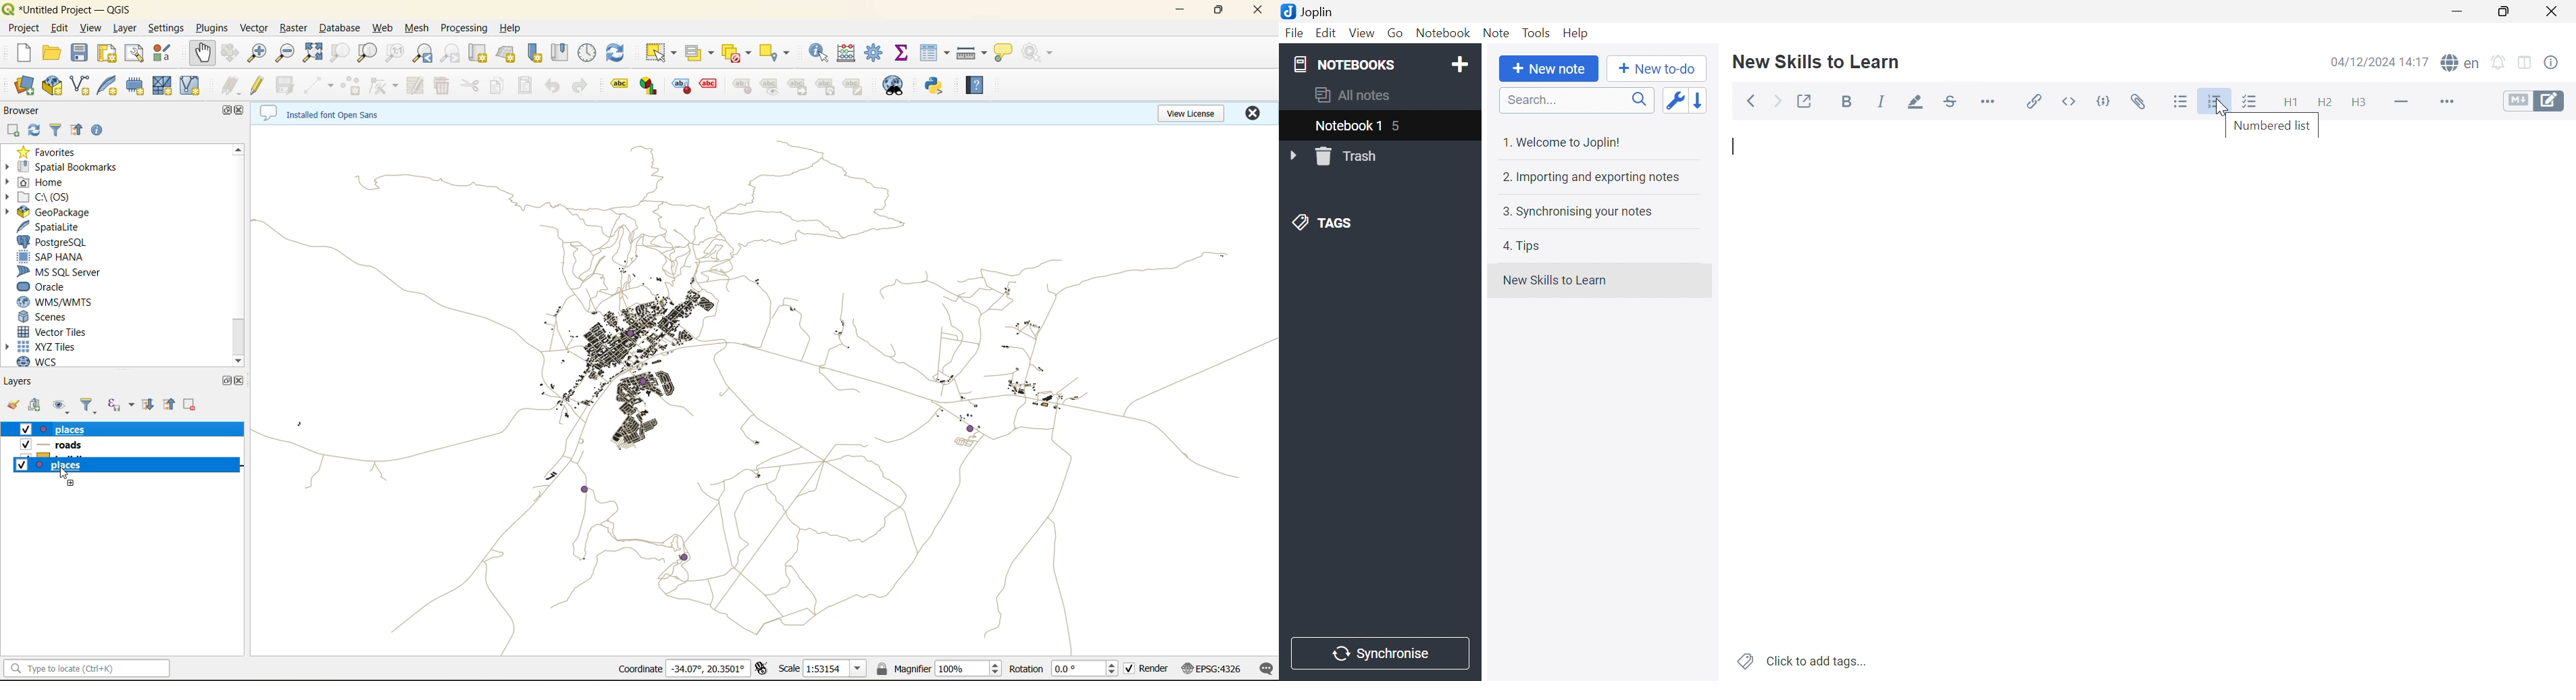  Describe the element at coordinates (414, 29) in the screenshot. I see `mesh` at that location.